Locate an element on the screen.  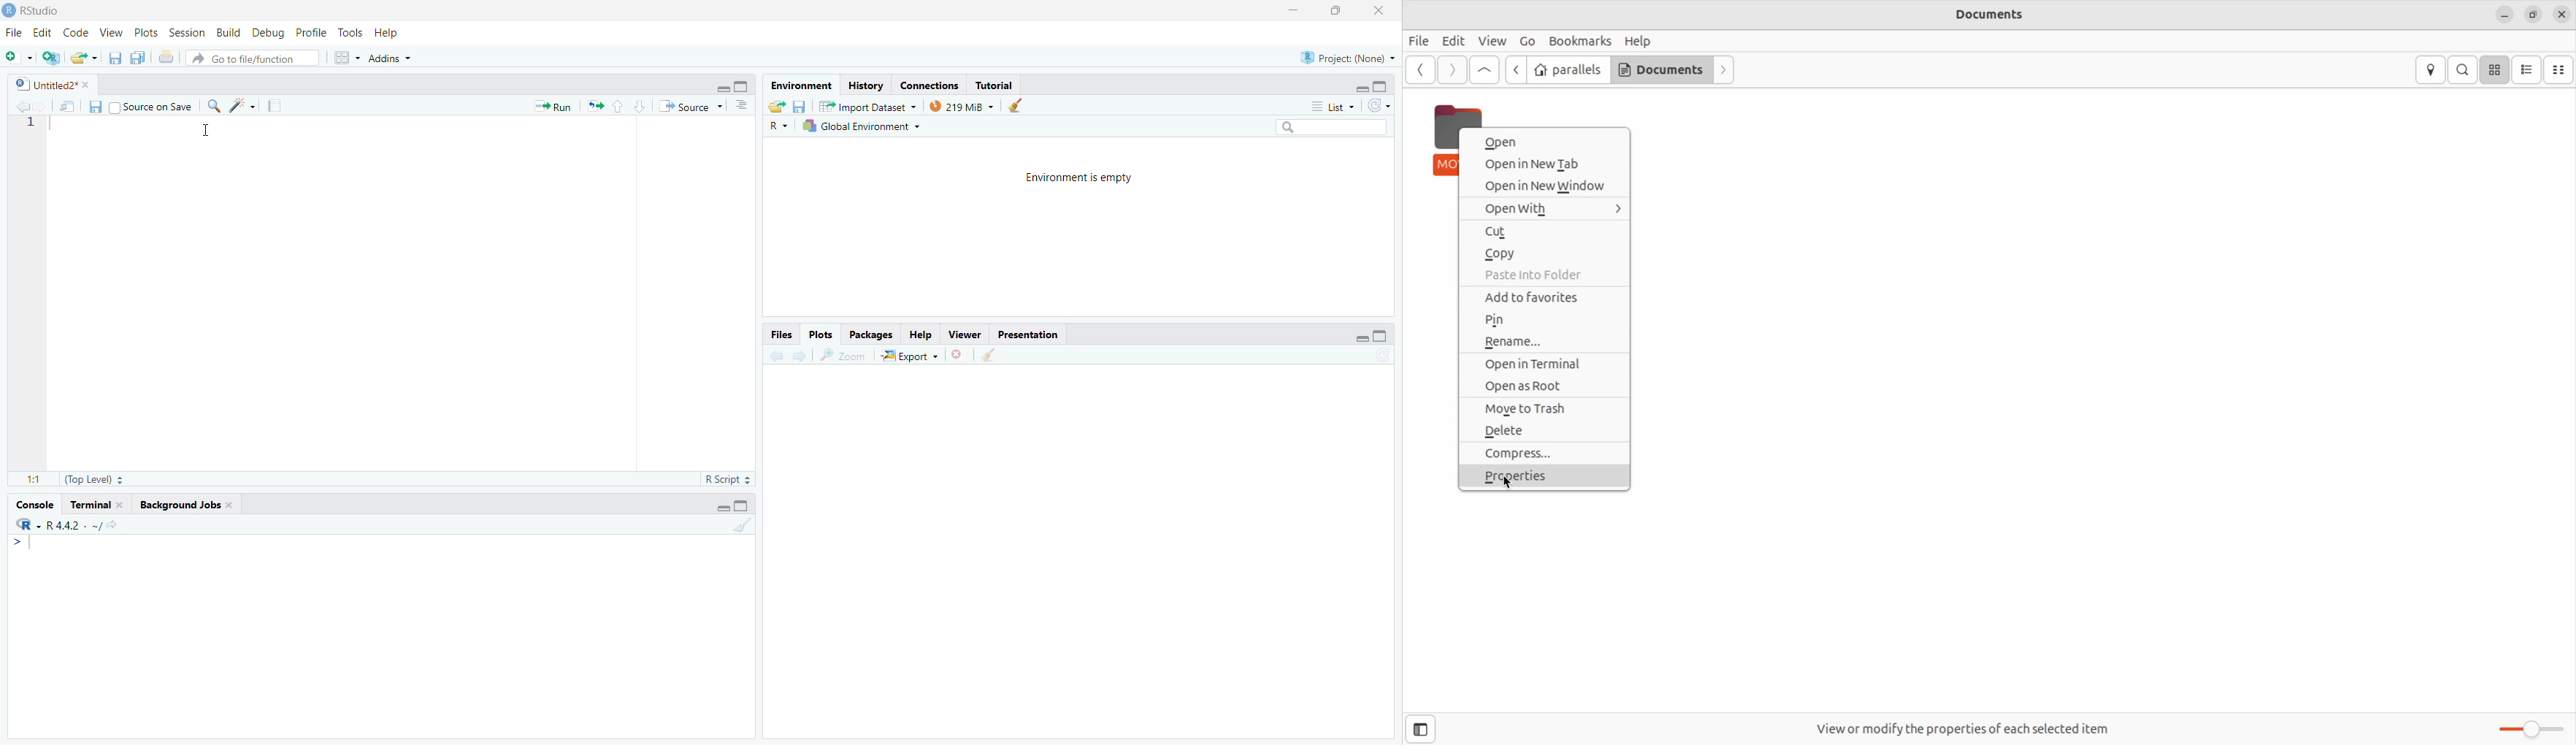
Refresh list is located at coordinates (1379, 107).